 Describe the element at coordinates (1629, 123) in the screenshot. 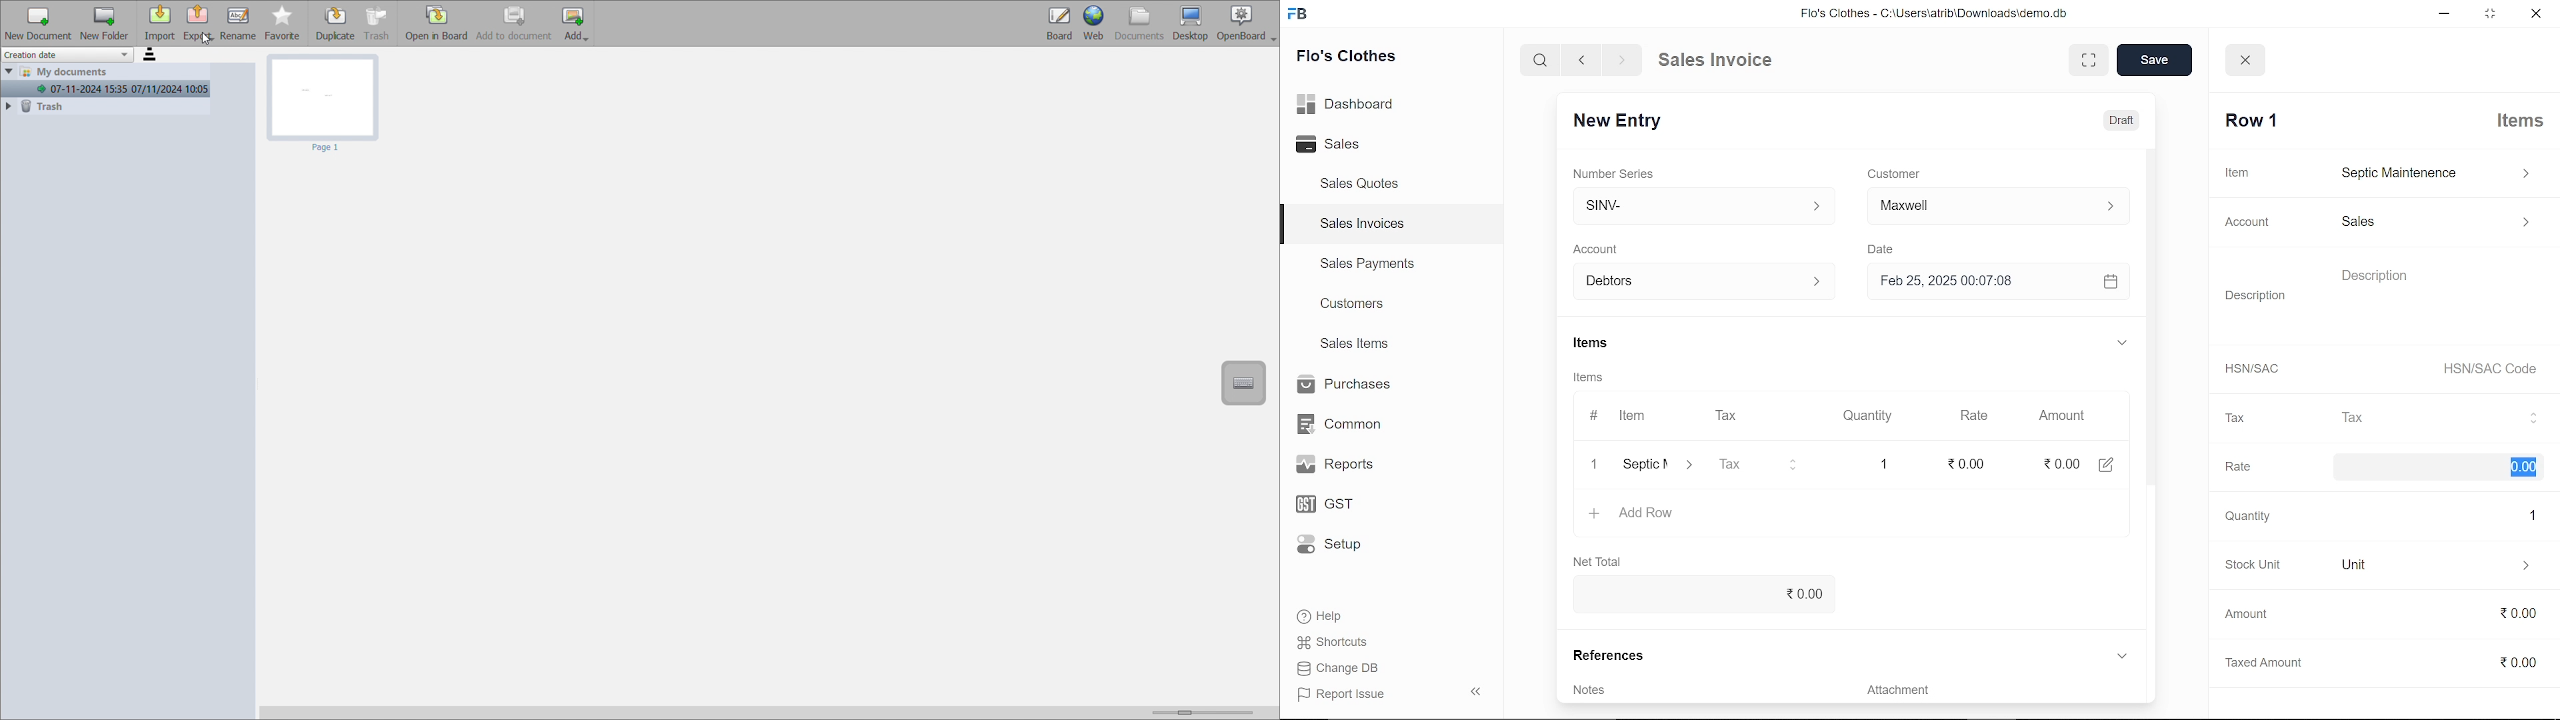

I see `New Entry` at that location.